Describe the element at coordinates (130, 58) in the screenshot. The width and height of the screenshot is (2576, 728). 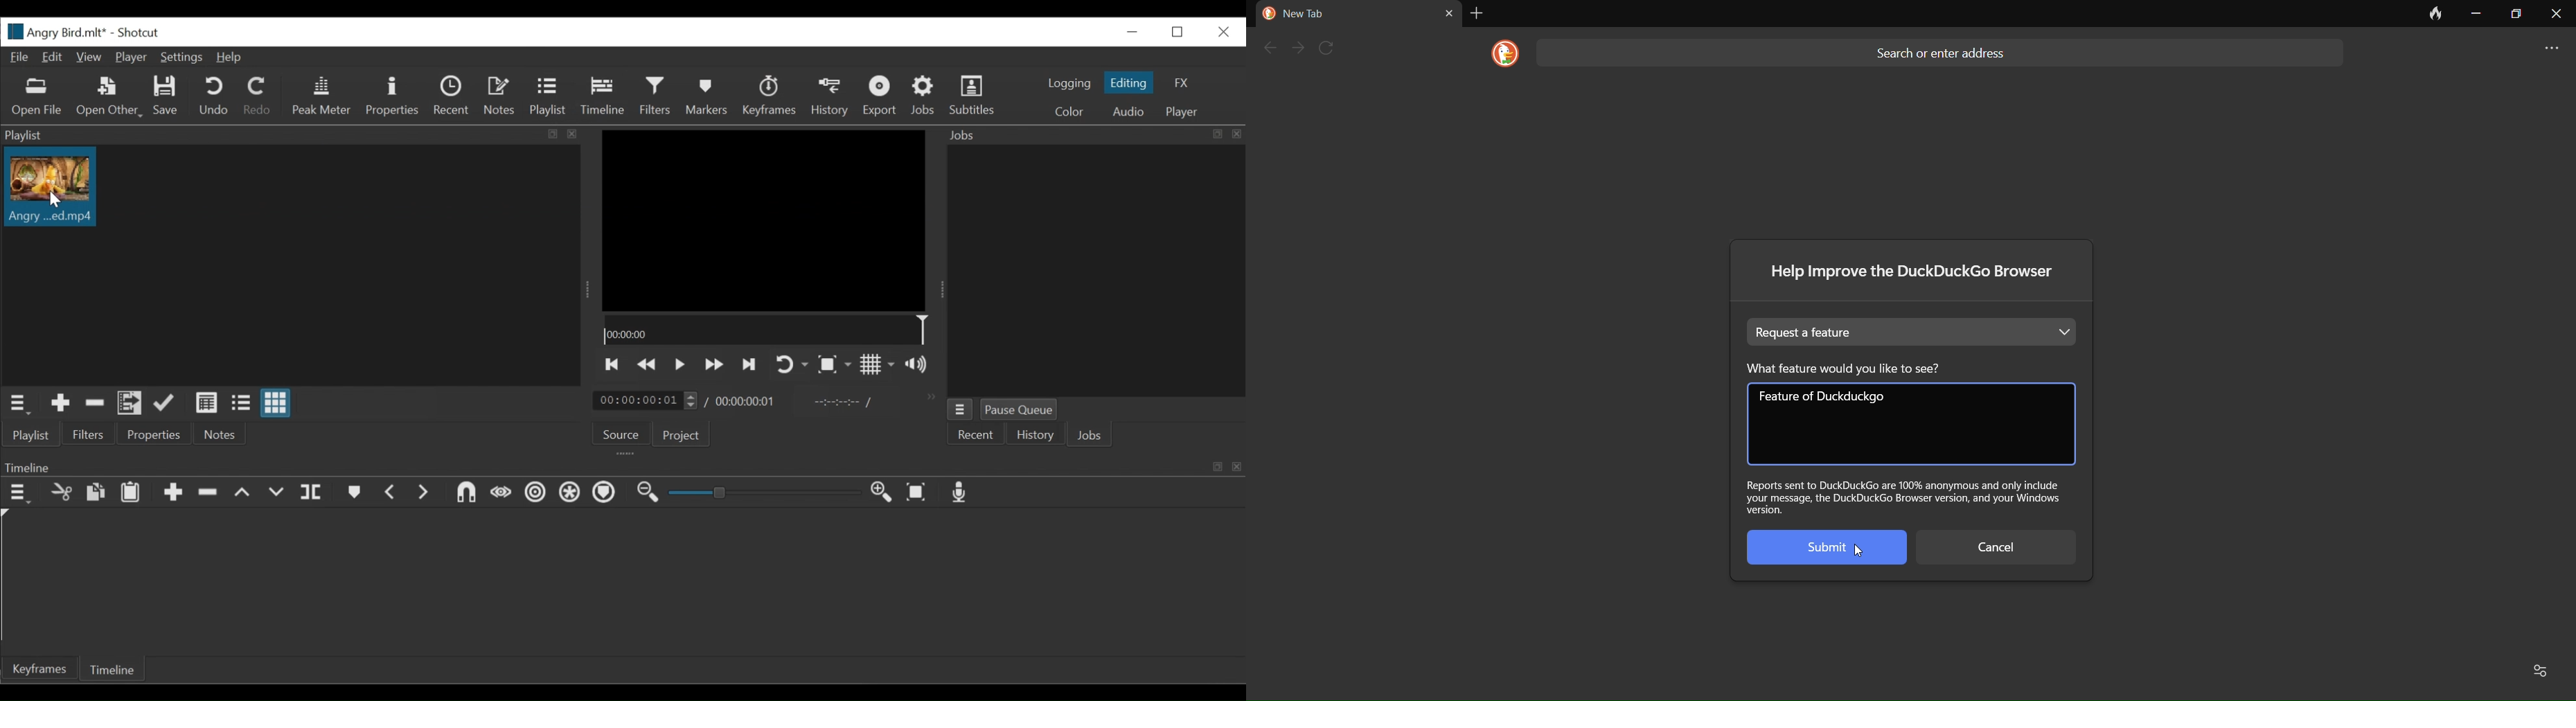
I see `Player` at that location.